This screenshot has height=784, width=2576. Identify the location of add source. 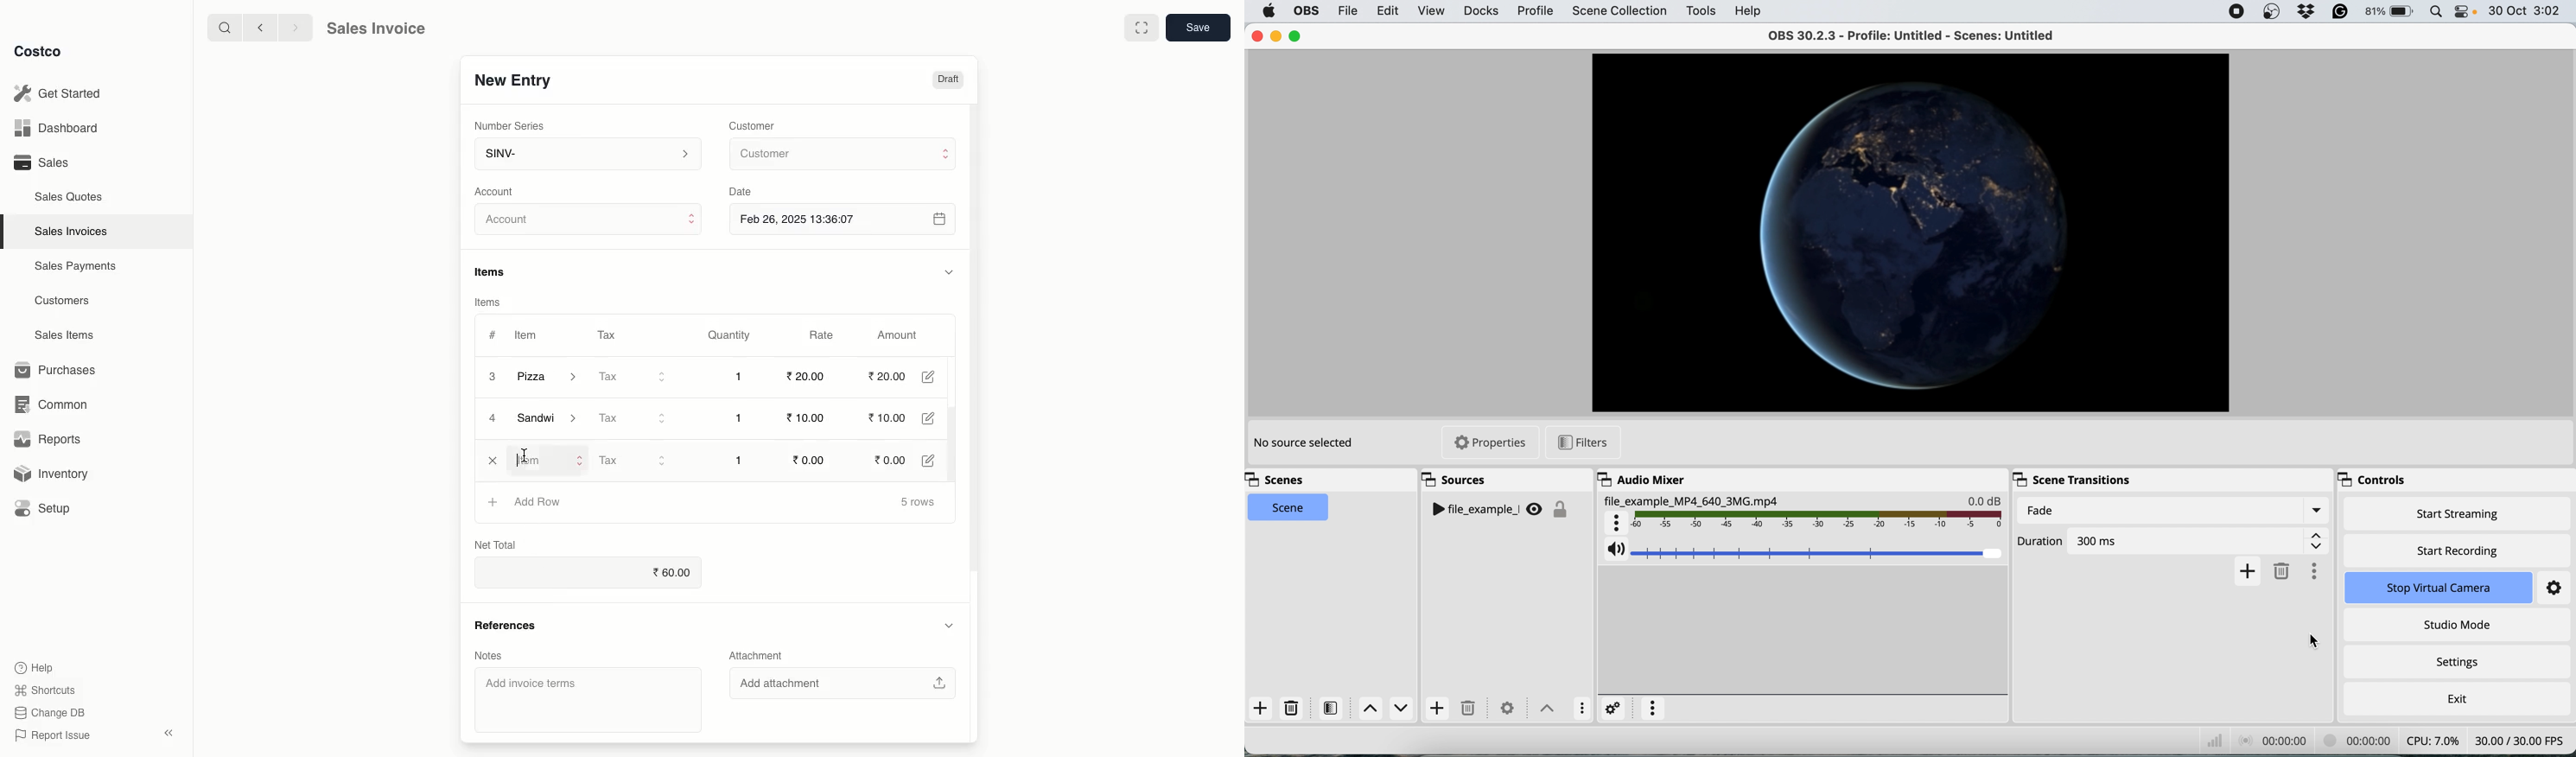
(1437, 707).